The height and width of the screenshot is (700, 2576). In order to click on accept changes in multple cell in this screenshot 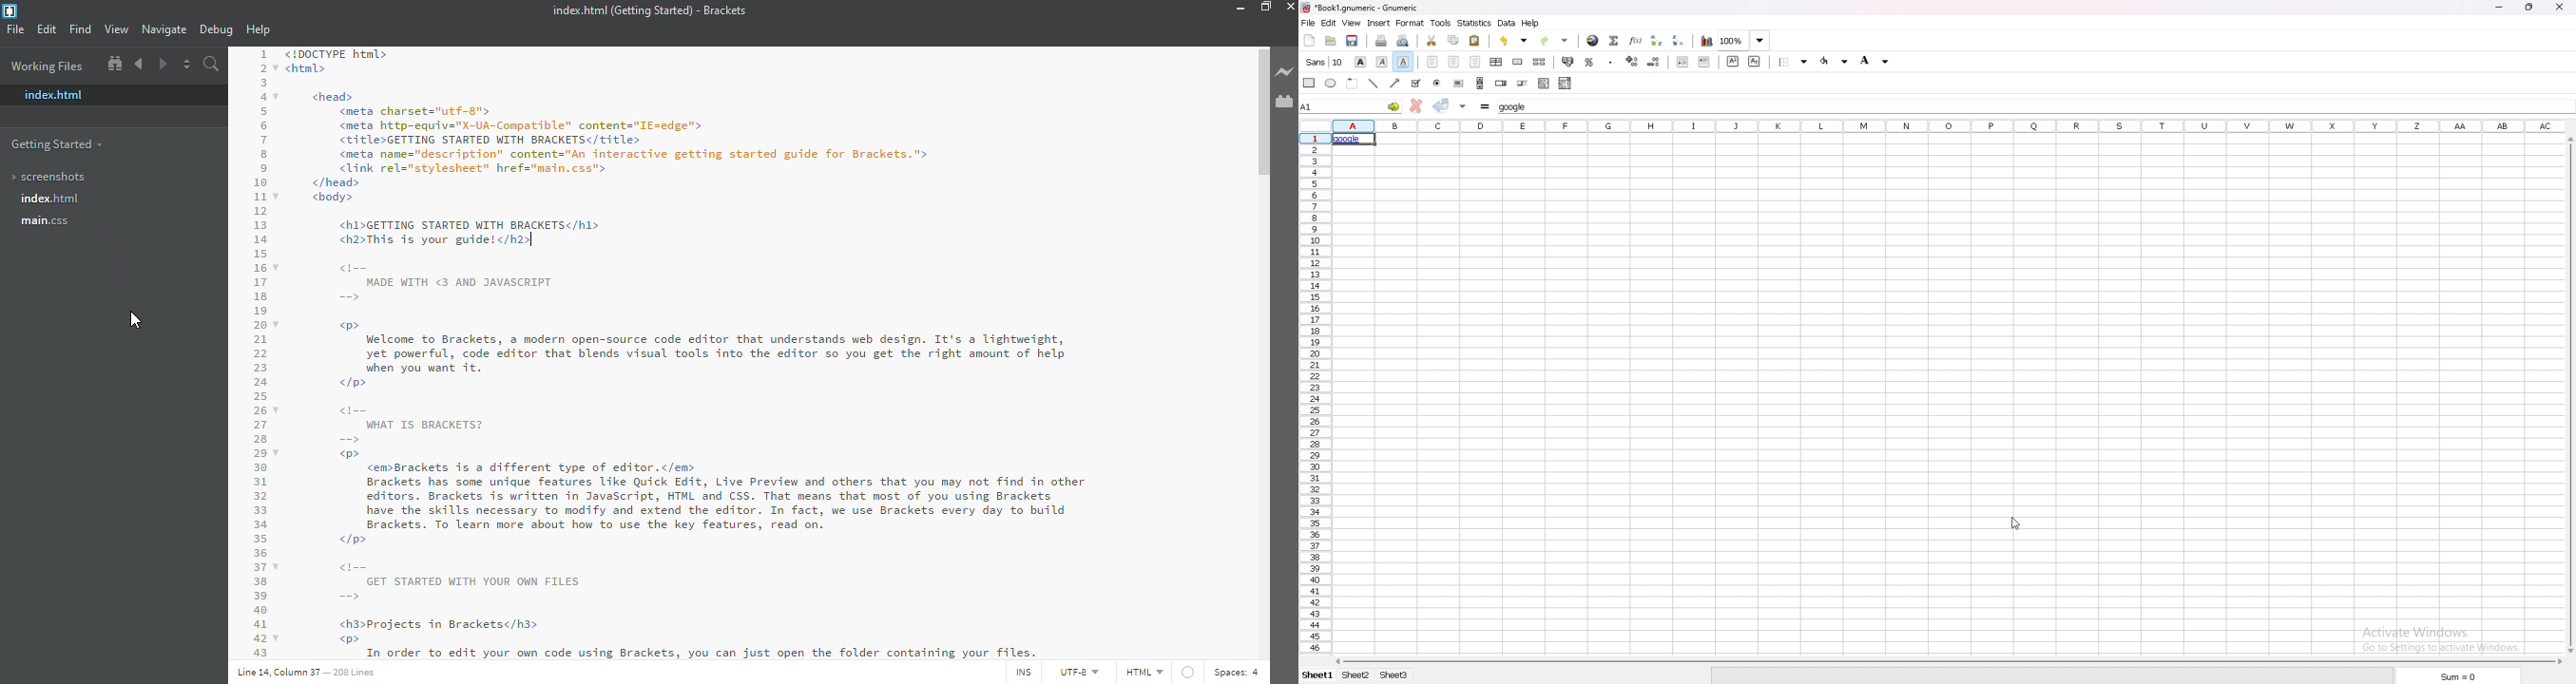, I will do `click(1464, 106)`.